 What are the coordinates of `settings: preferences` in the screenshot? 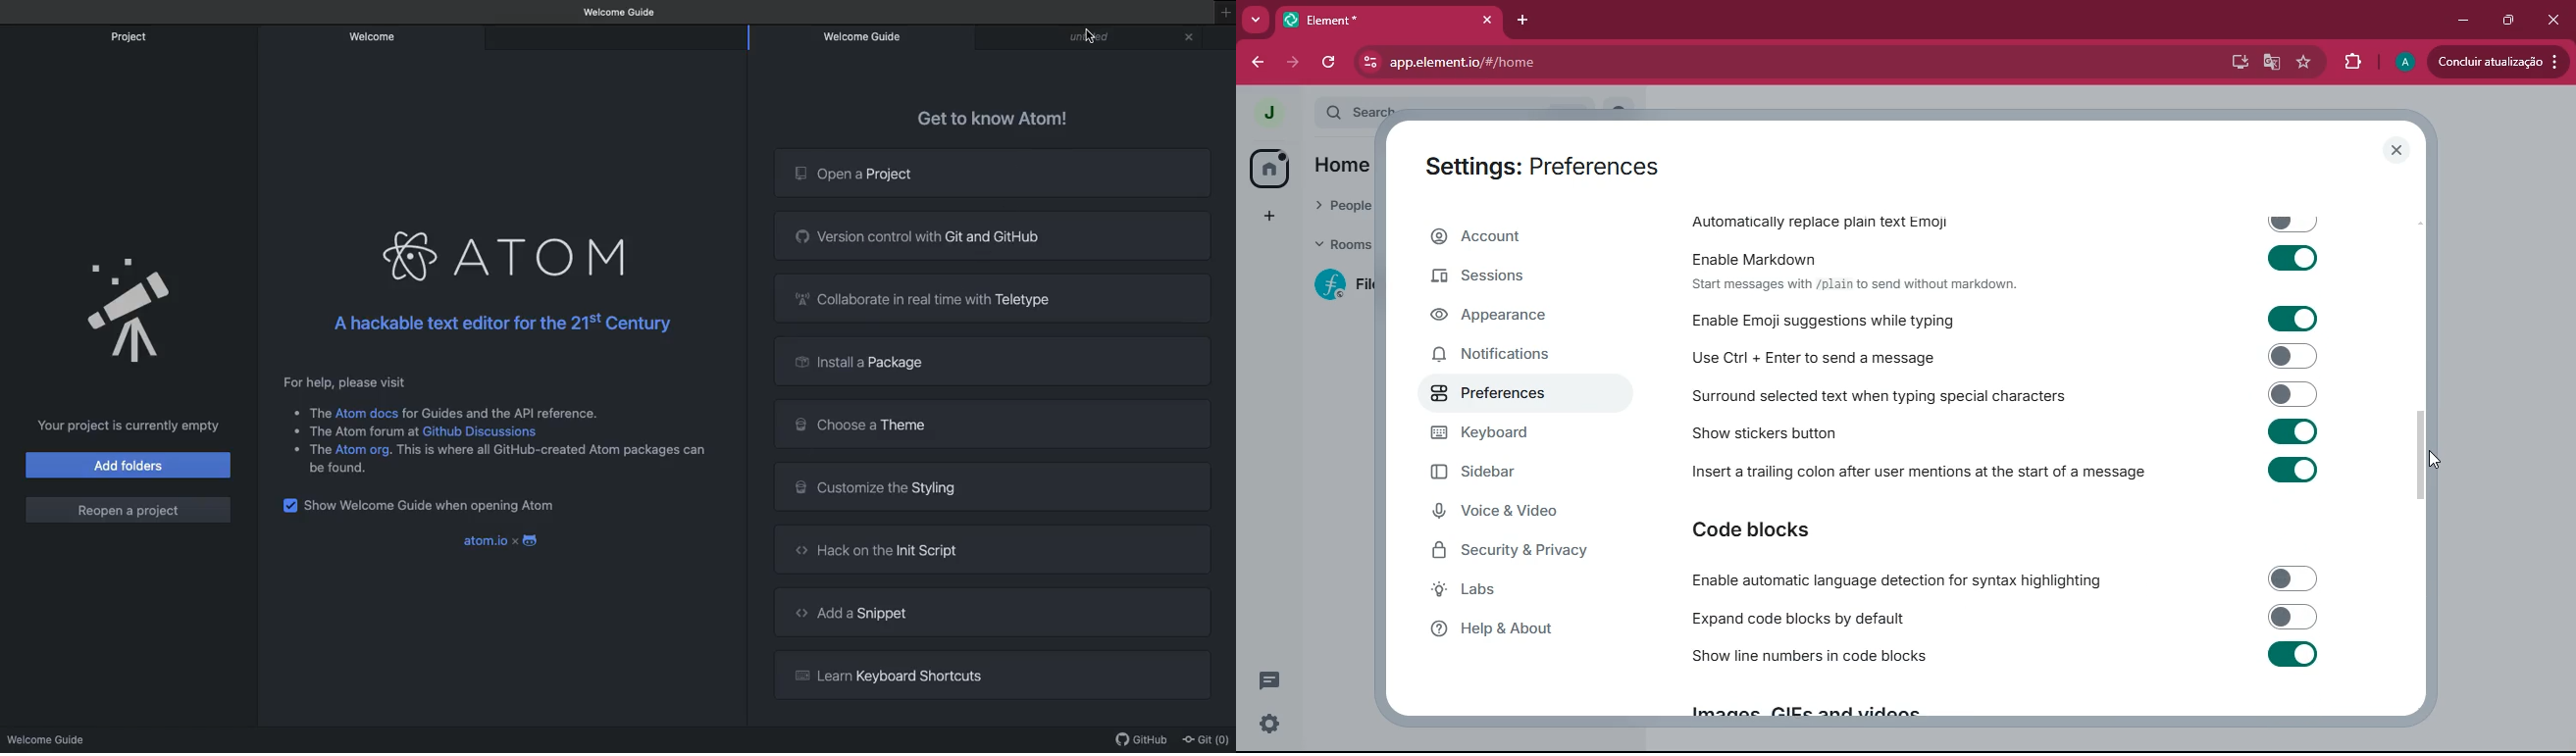 It's located at (1543, 164).